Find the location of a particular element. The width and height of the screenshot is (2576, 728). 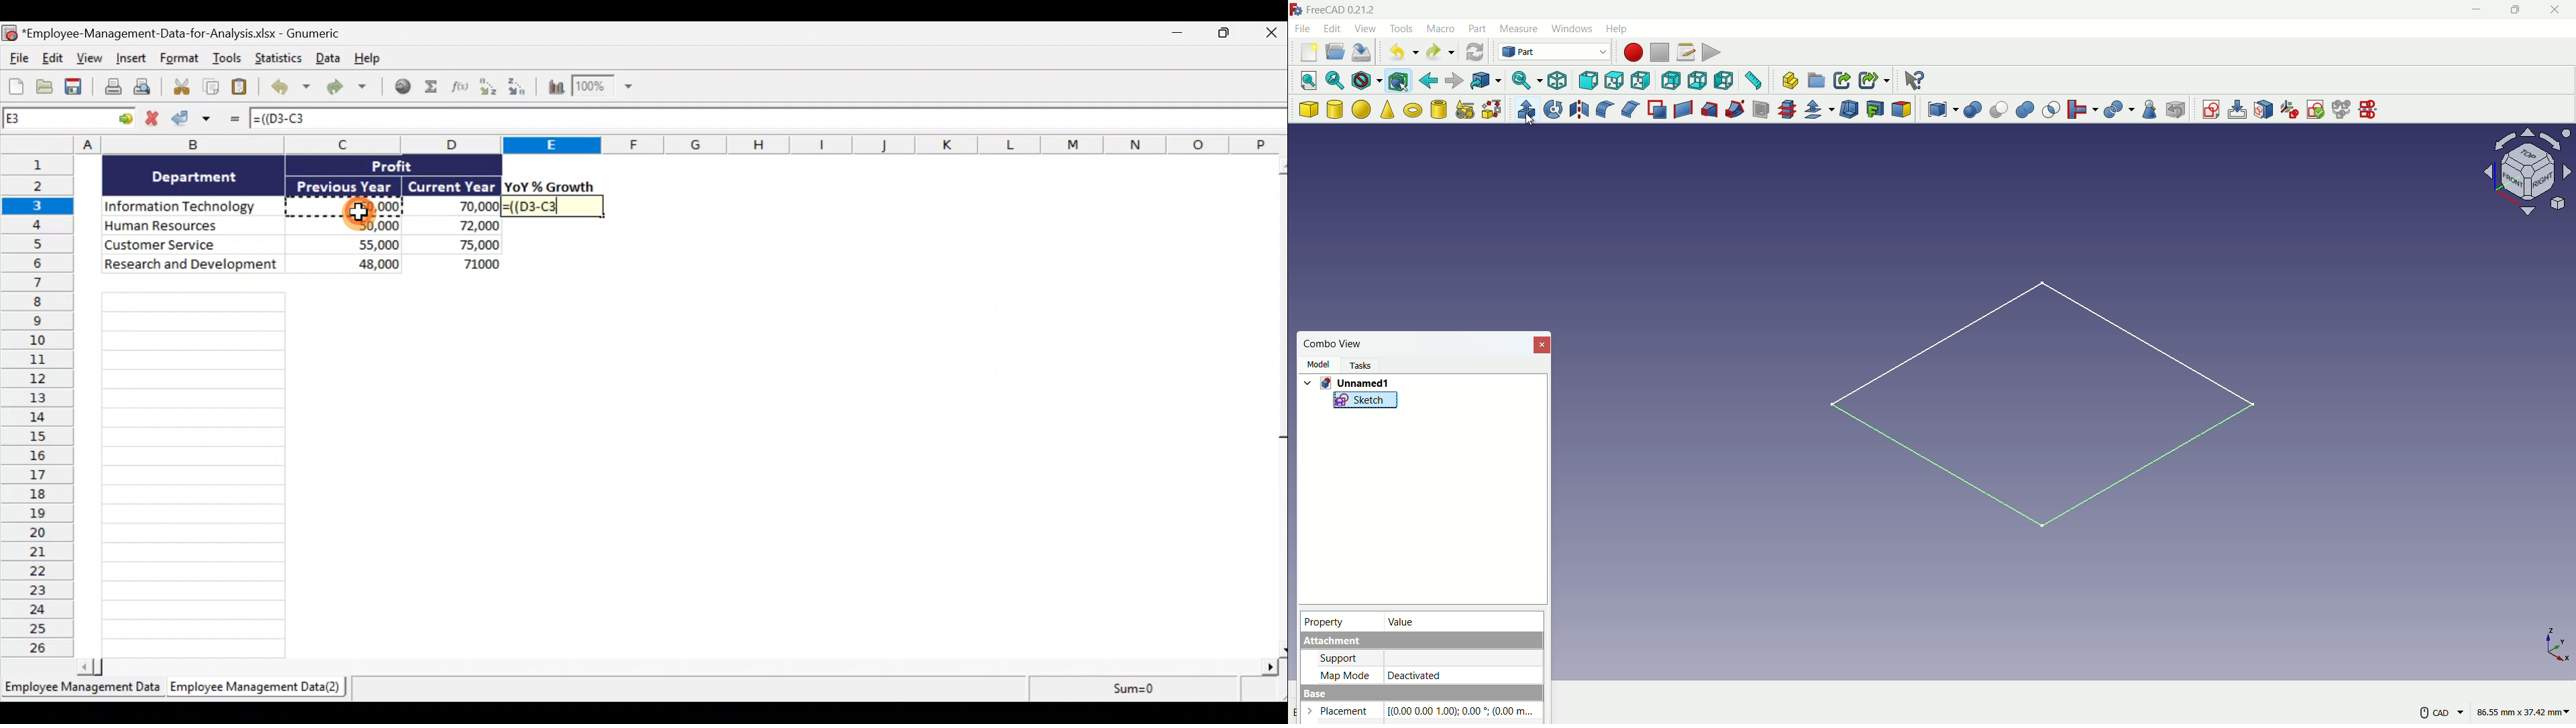

View is located at coordinates (88, 58).